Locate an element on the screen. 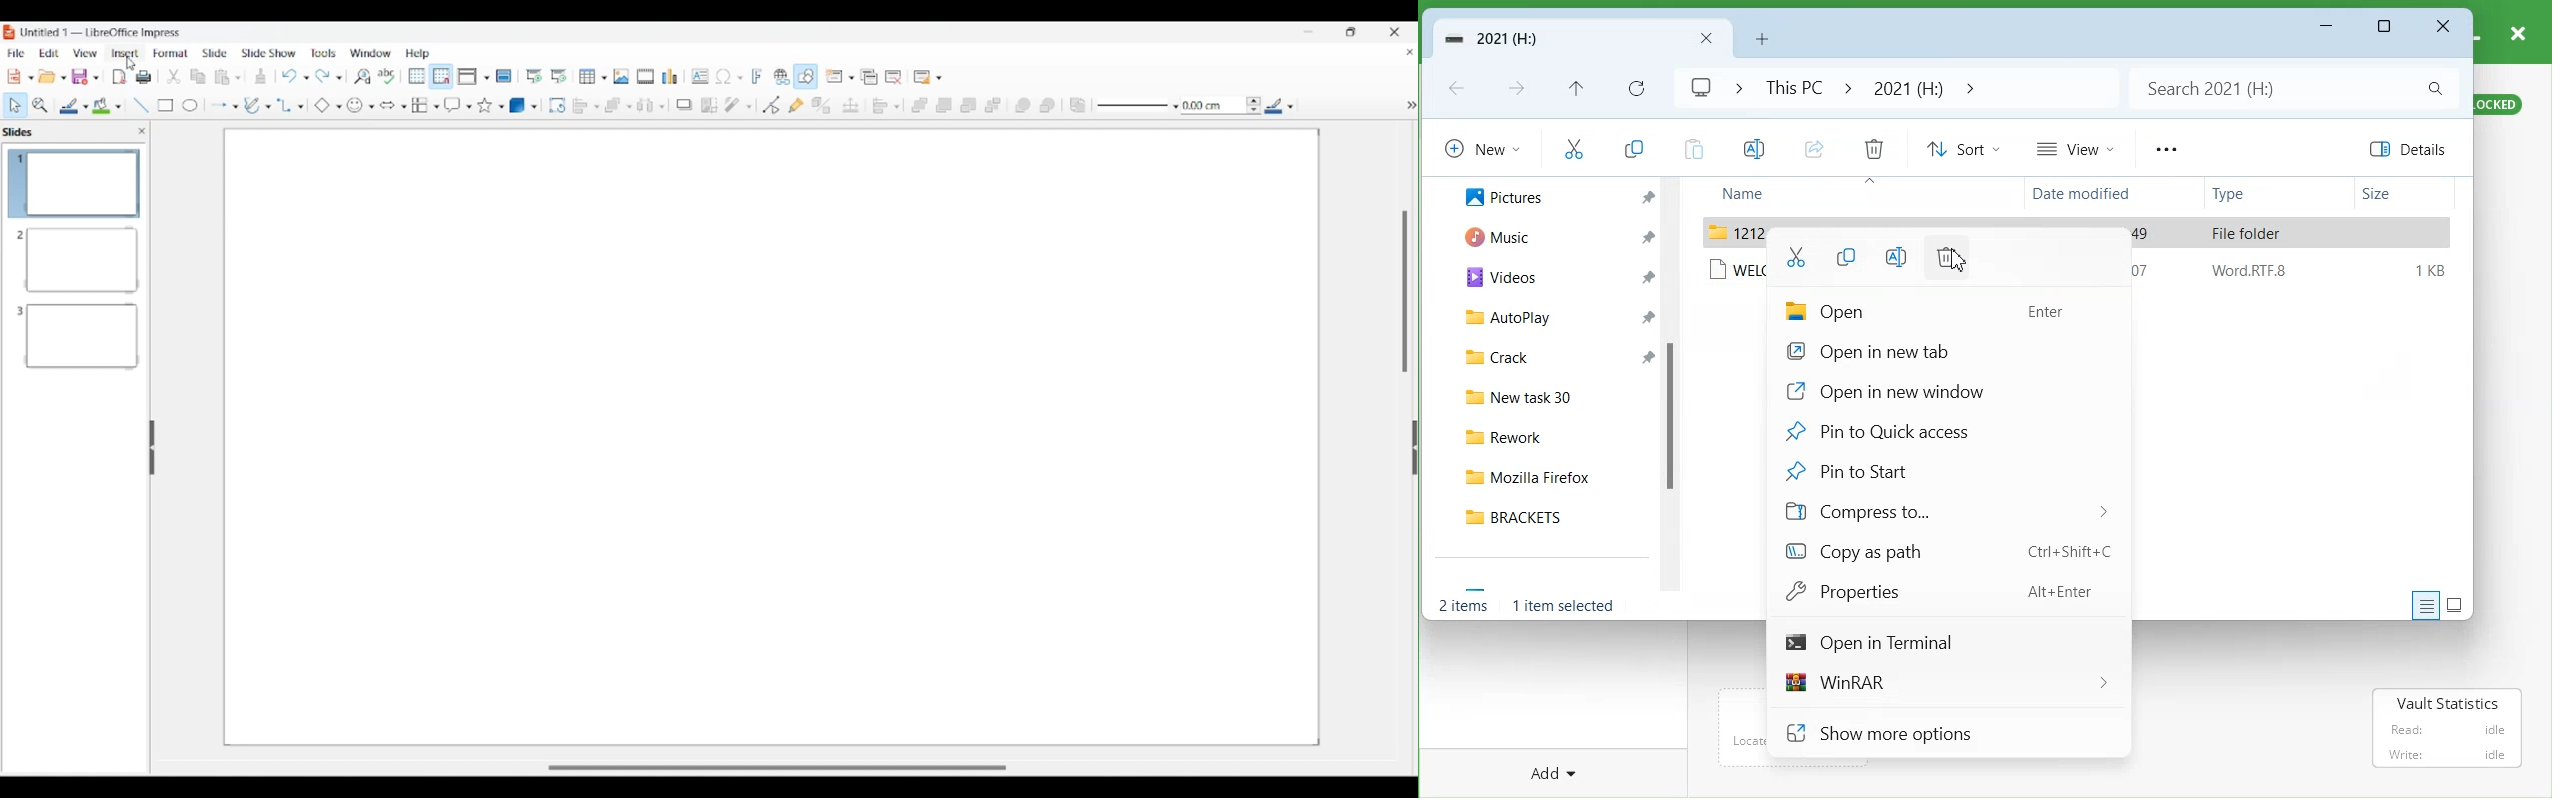 The image size is (2576, 812). Close left pane is located at coordinates (142, 132).